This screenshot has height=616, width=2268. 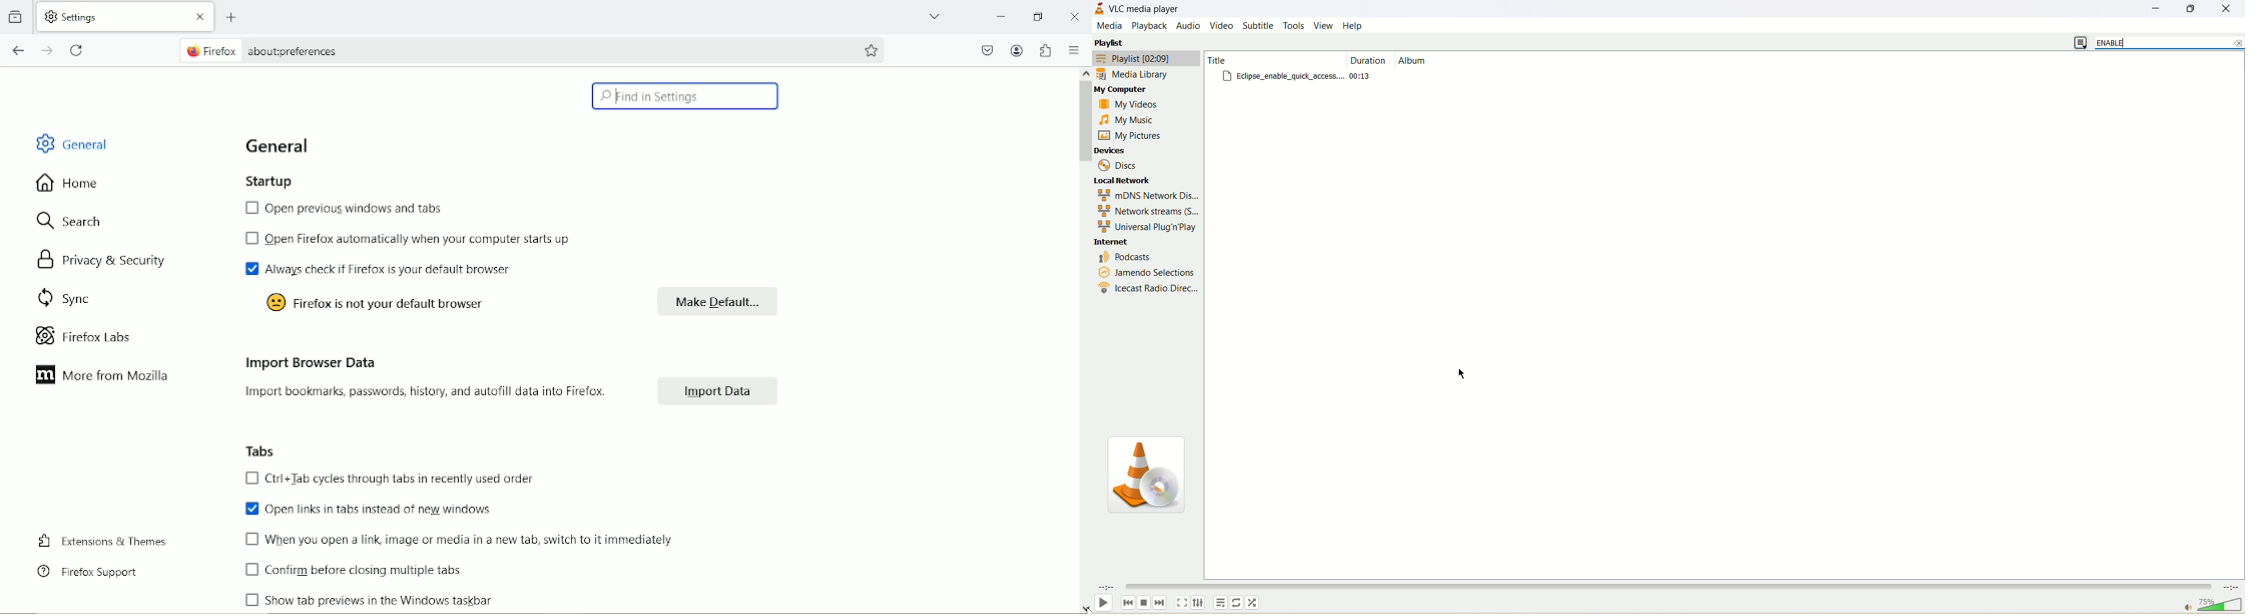 What do you see at coordinates (264, 450) in the screenshot?
I see `Tabs` at bounding box center [264, 450].